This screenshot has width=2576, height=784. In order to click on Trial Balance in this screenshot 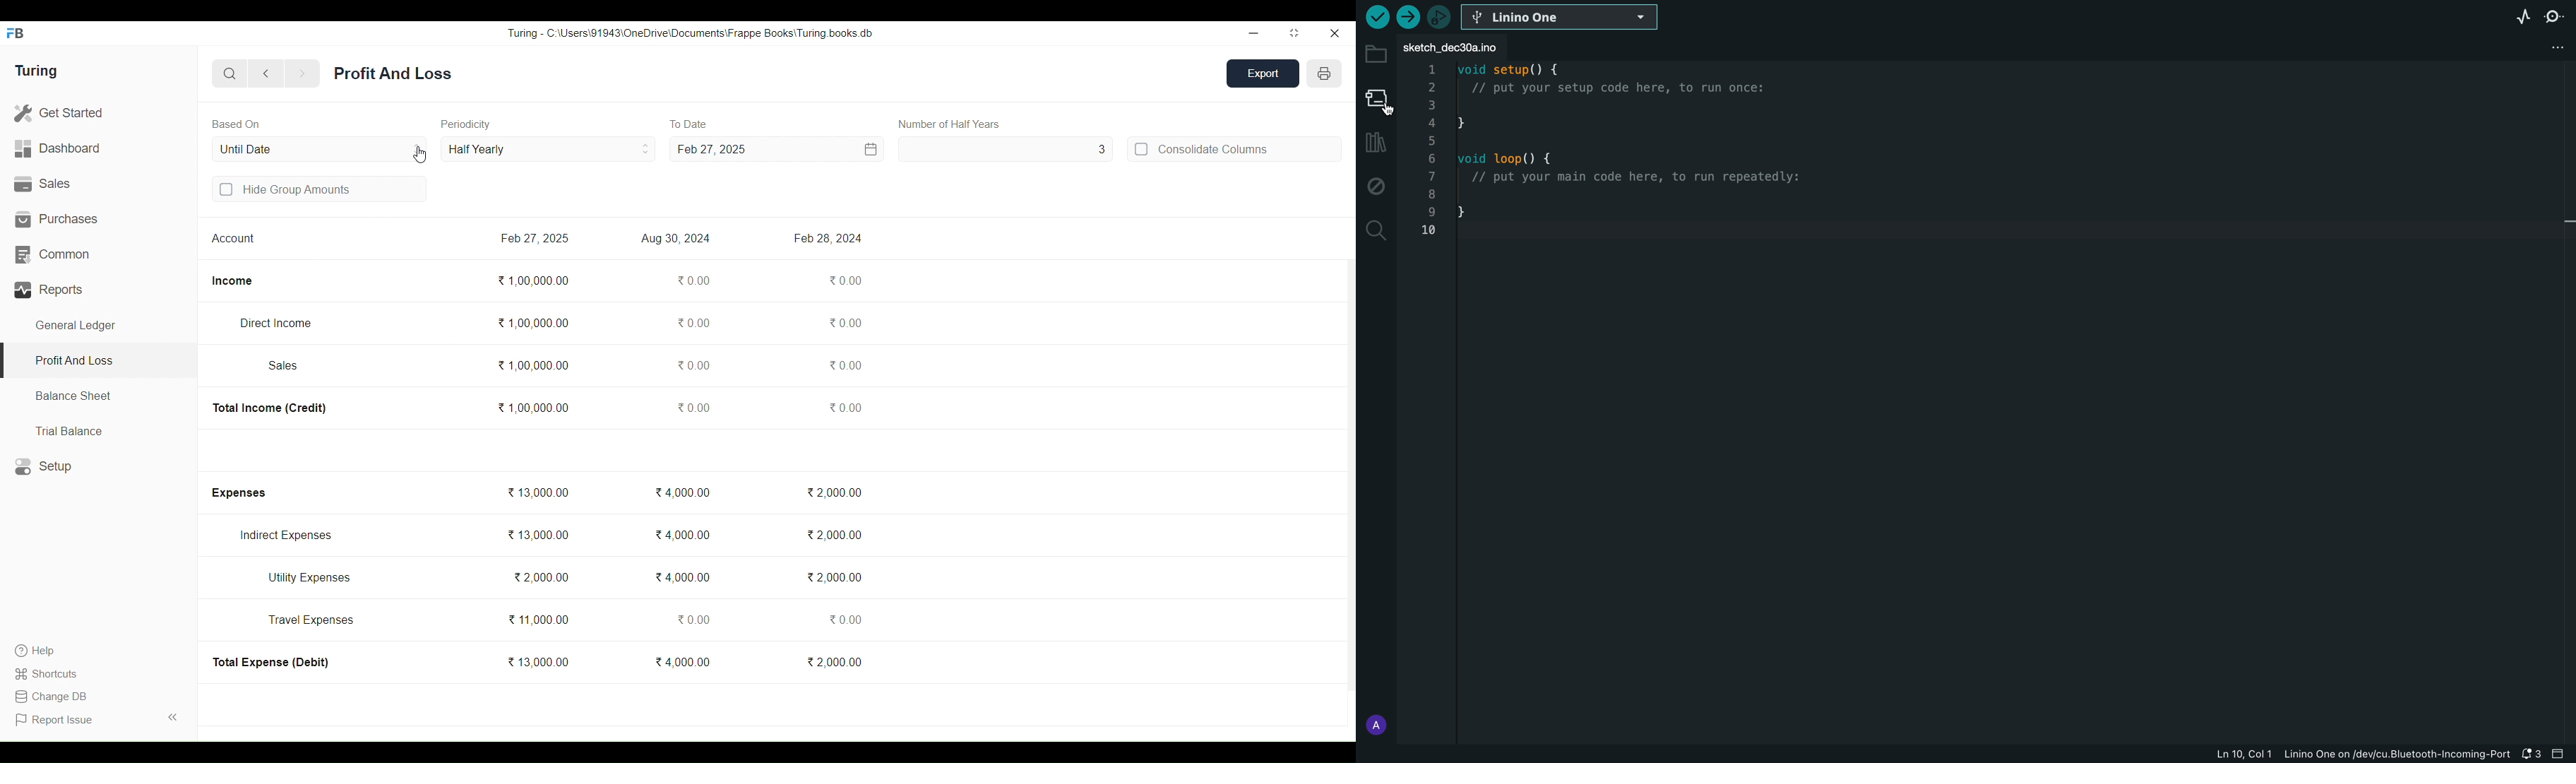, I will do `click(99, 430)`.